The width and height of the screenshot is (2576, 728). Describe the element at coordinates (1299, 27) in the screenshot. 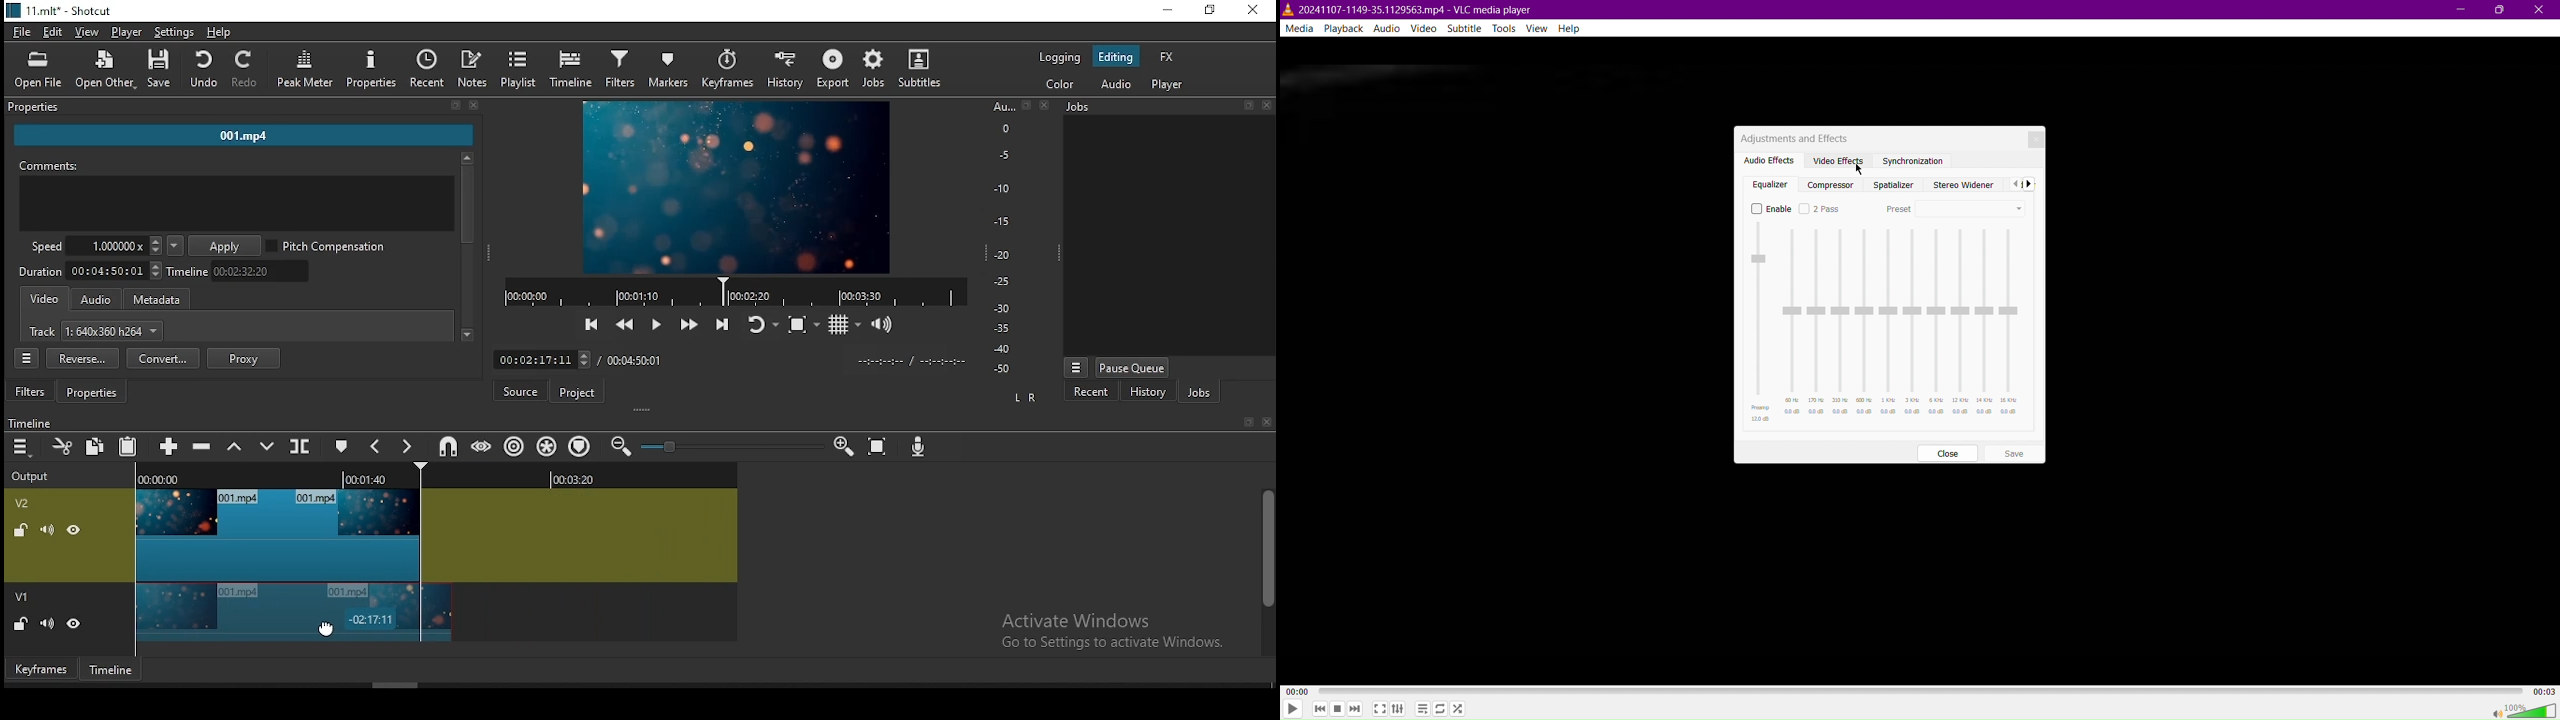

I see `Media` at that location.